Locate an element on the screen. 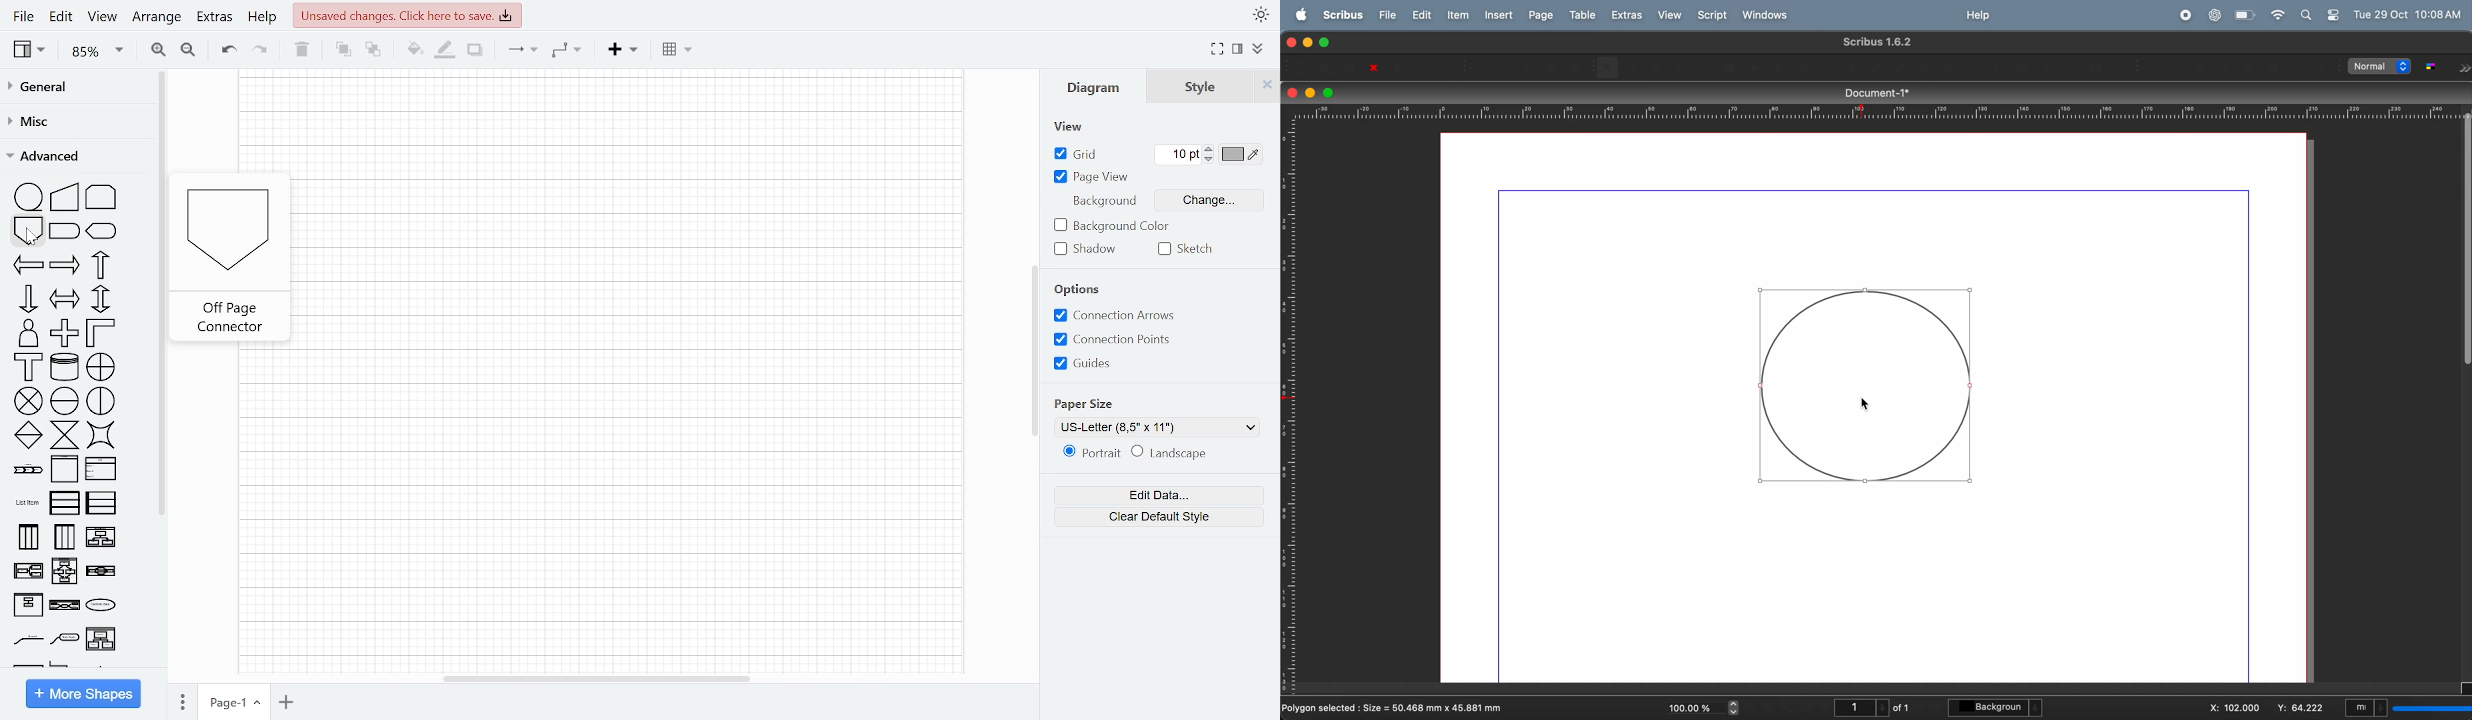 This screenshot has width=2492, height=728. branch  is located at coordinates (102, 606).